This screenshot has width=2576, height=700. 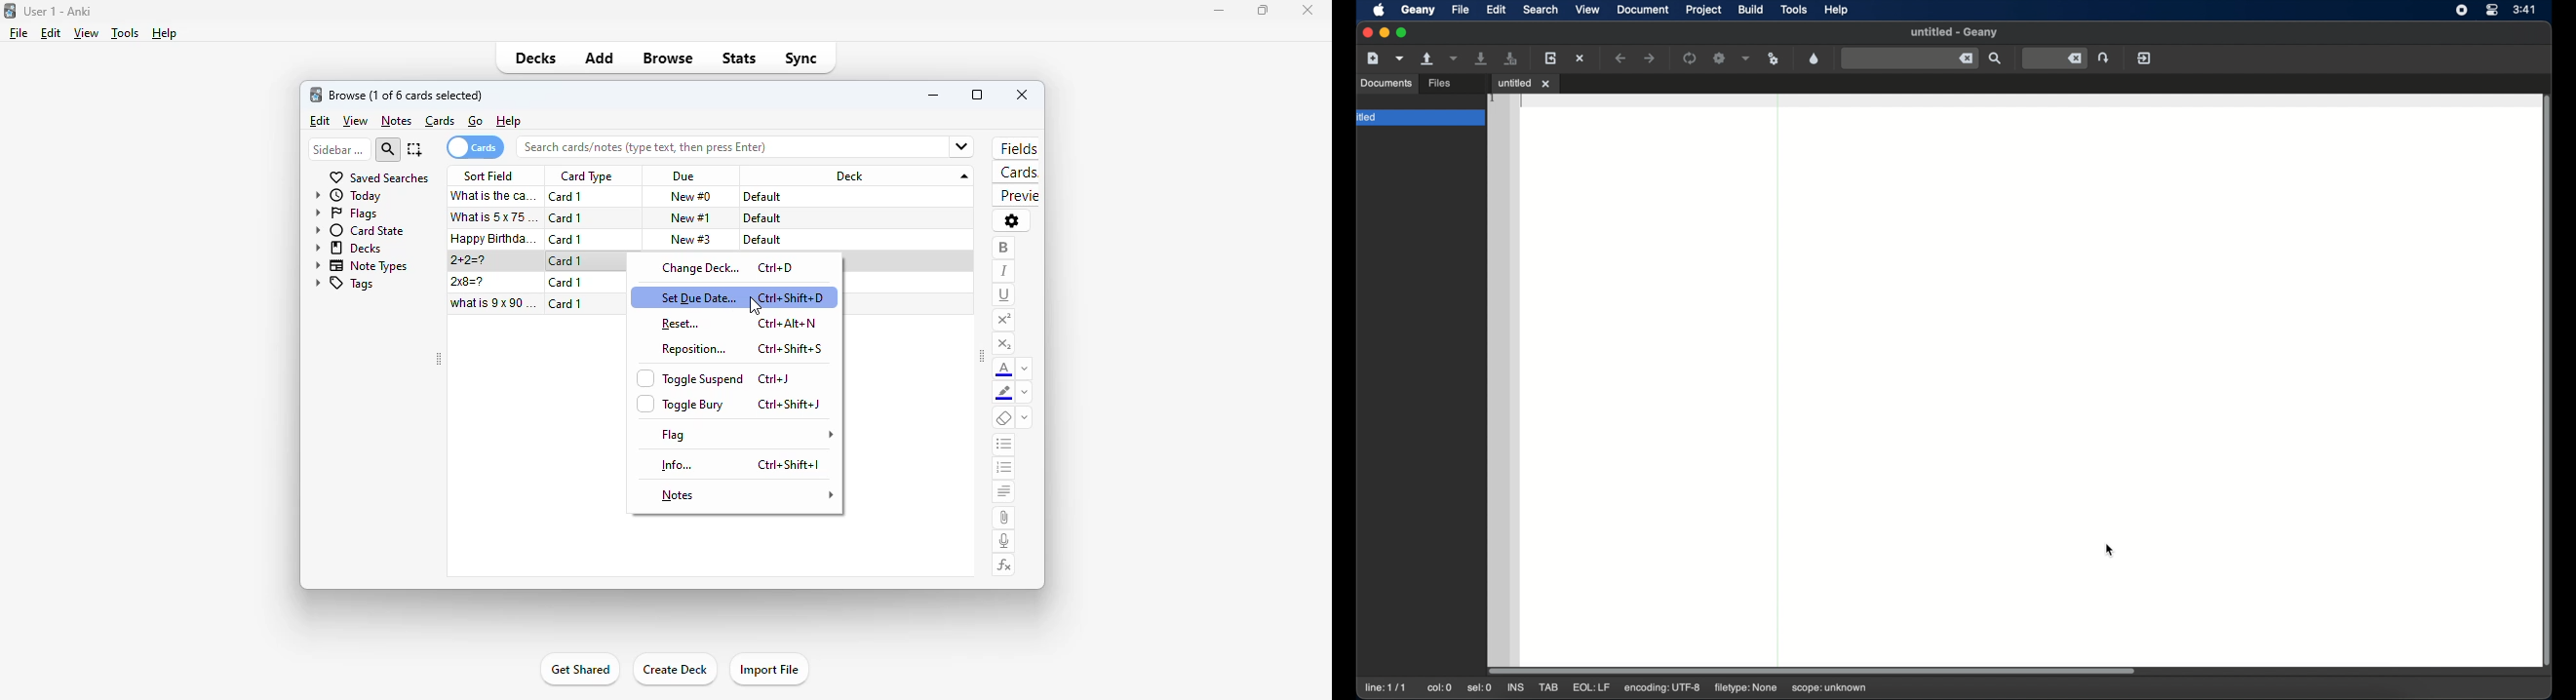 What do you see at coordinates (124, 34) in the screenshot?
I see `tools` at bounding box center [124, 34].